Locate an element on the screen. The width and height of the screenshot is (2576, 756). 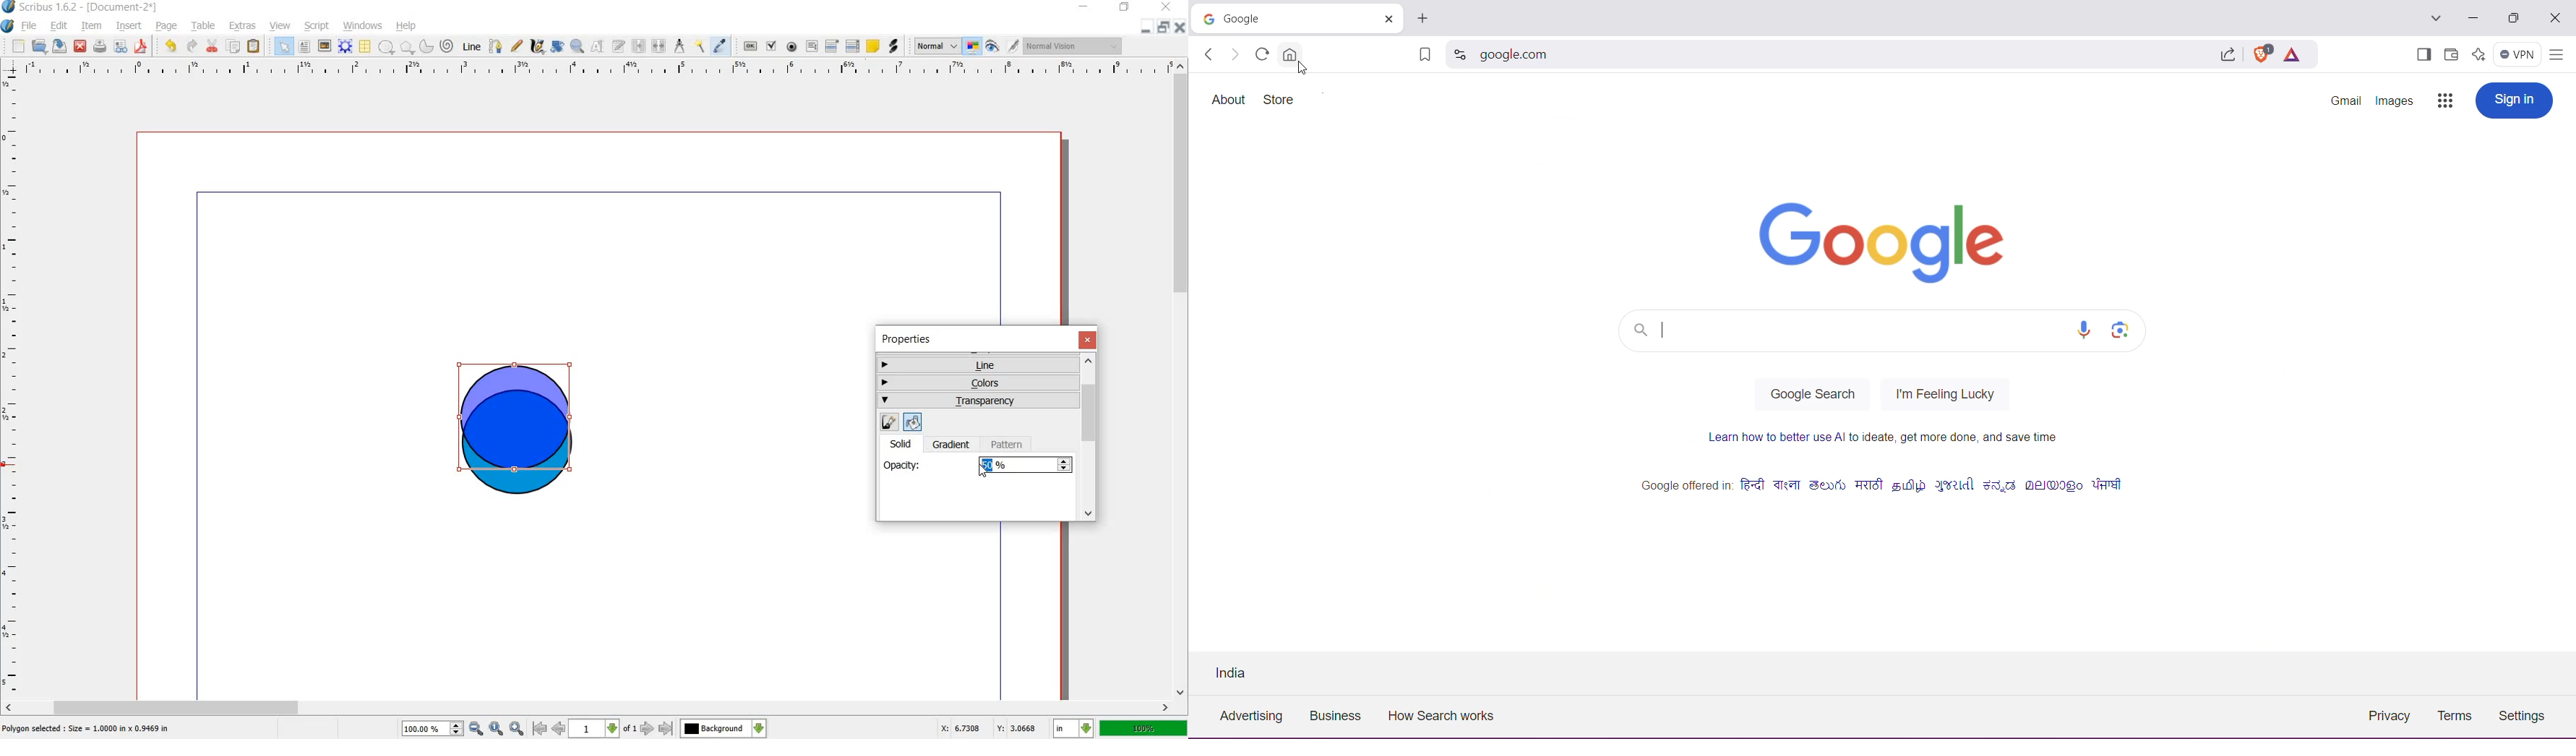
Leo AI is located at coordinates (2477, 54).